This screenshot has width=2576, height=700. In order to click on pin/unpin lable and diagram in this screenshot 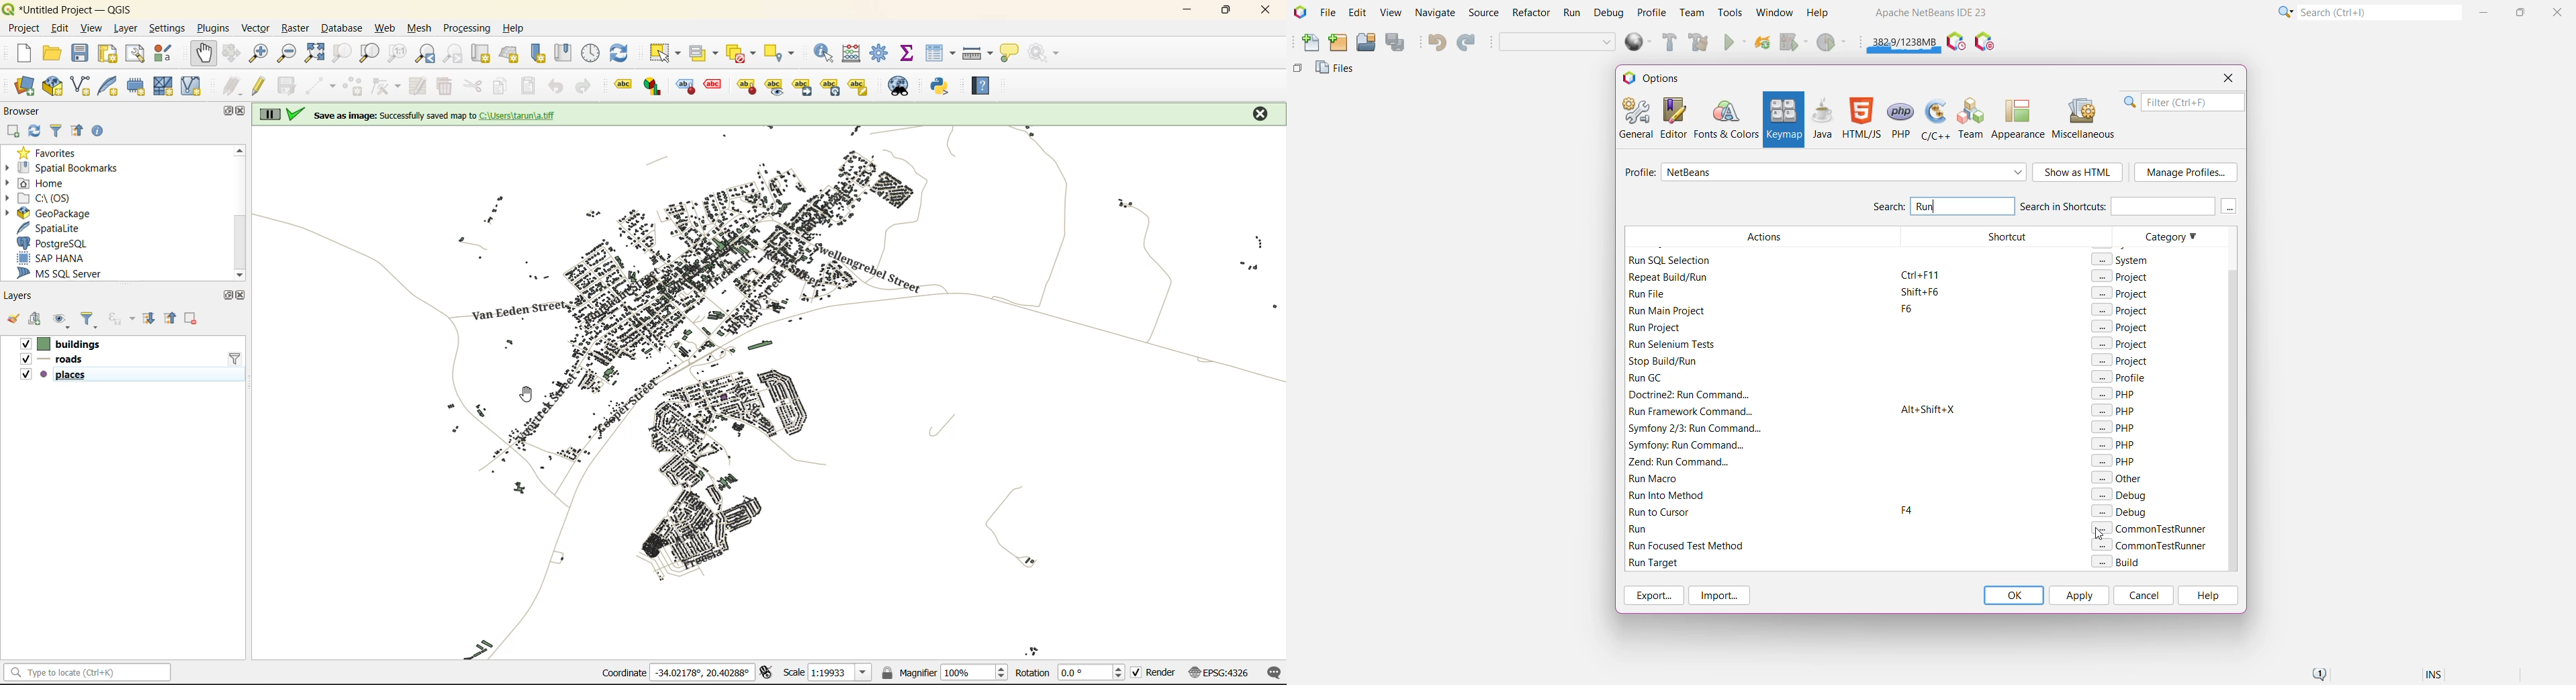, I will do `click(715, 86)`.